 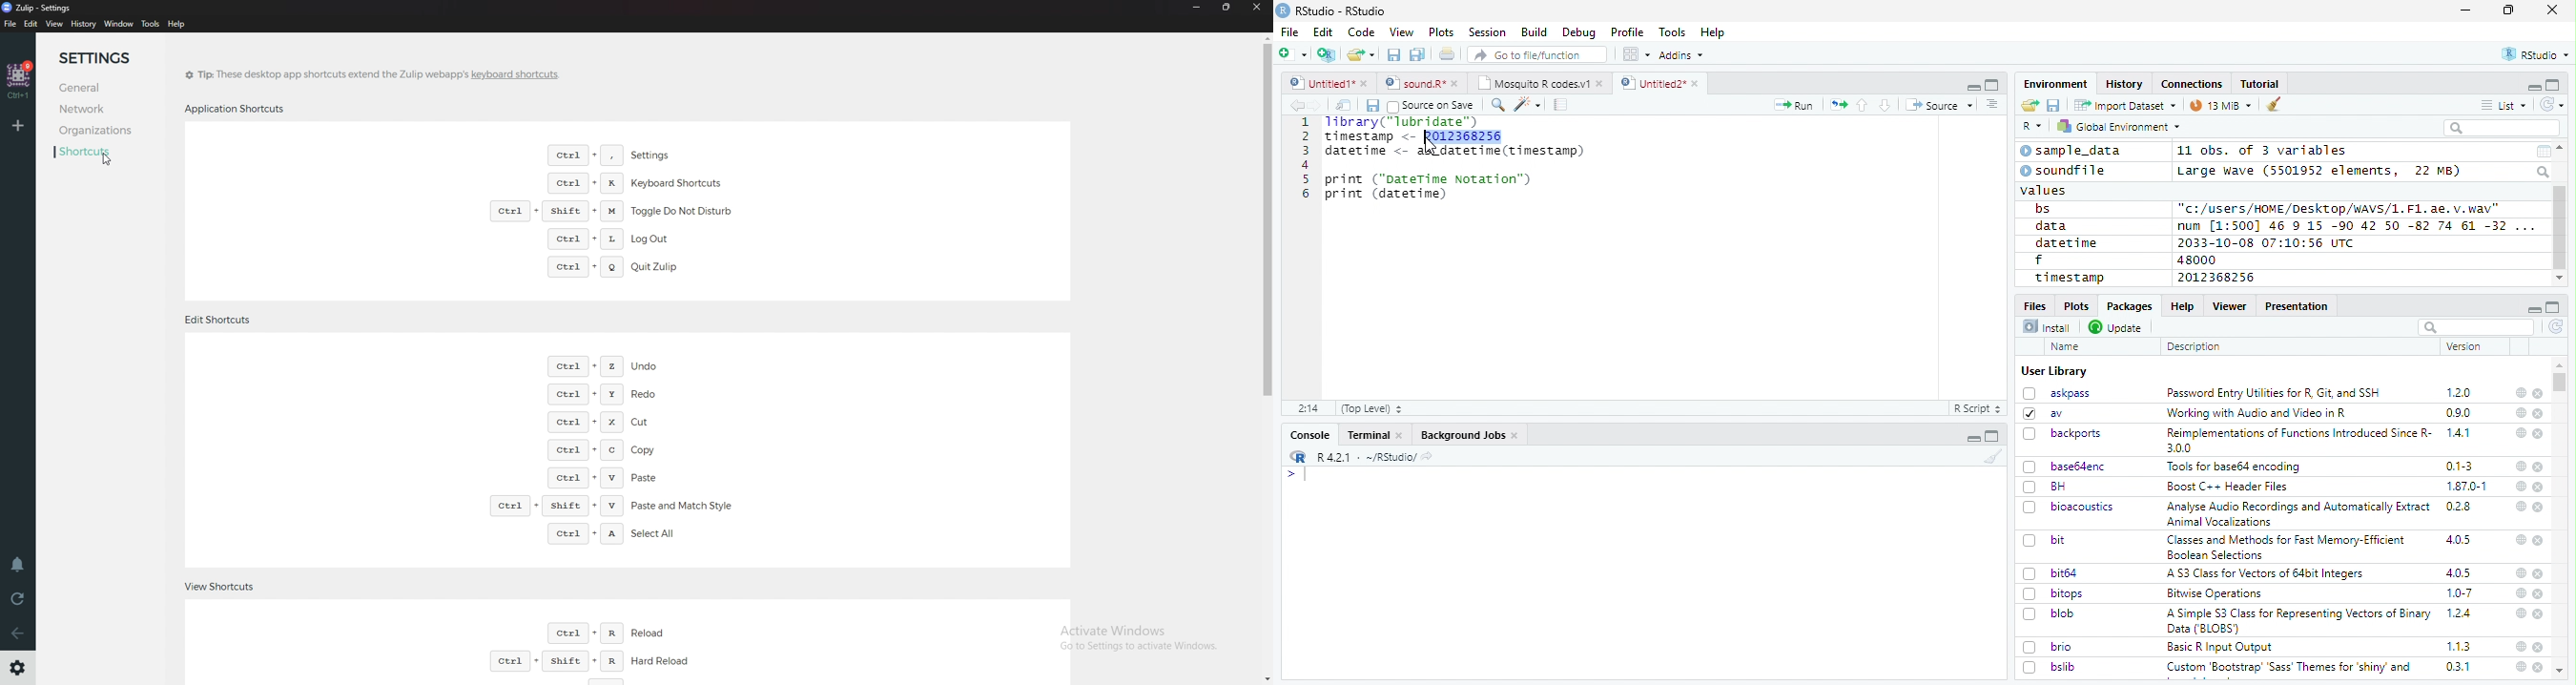 I want to click on help, so click(x=2520, y=572).